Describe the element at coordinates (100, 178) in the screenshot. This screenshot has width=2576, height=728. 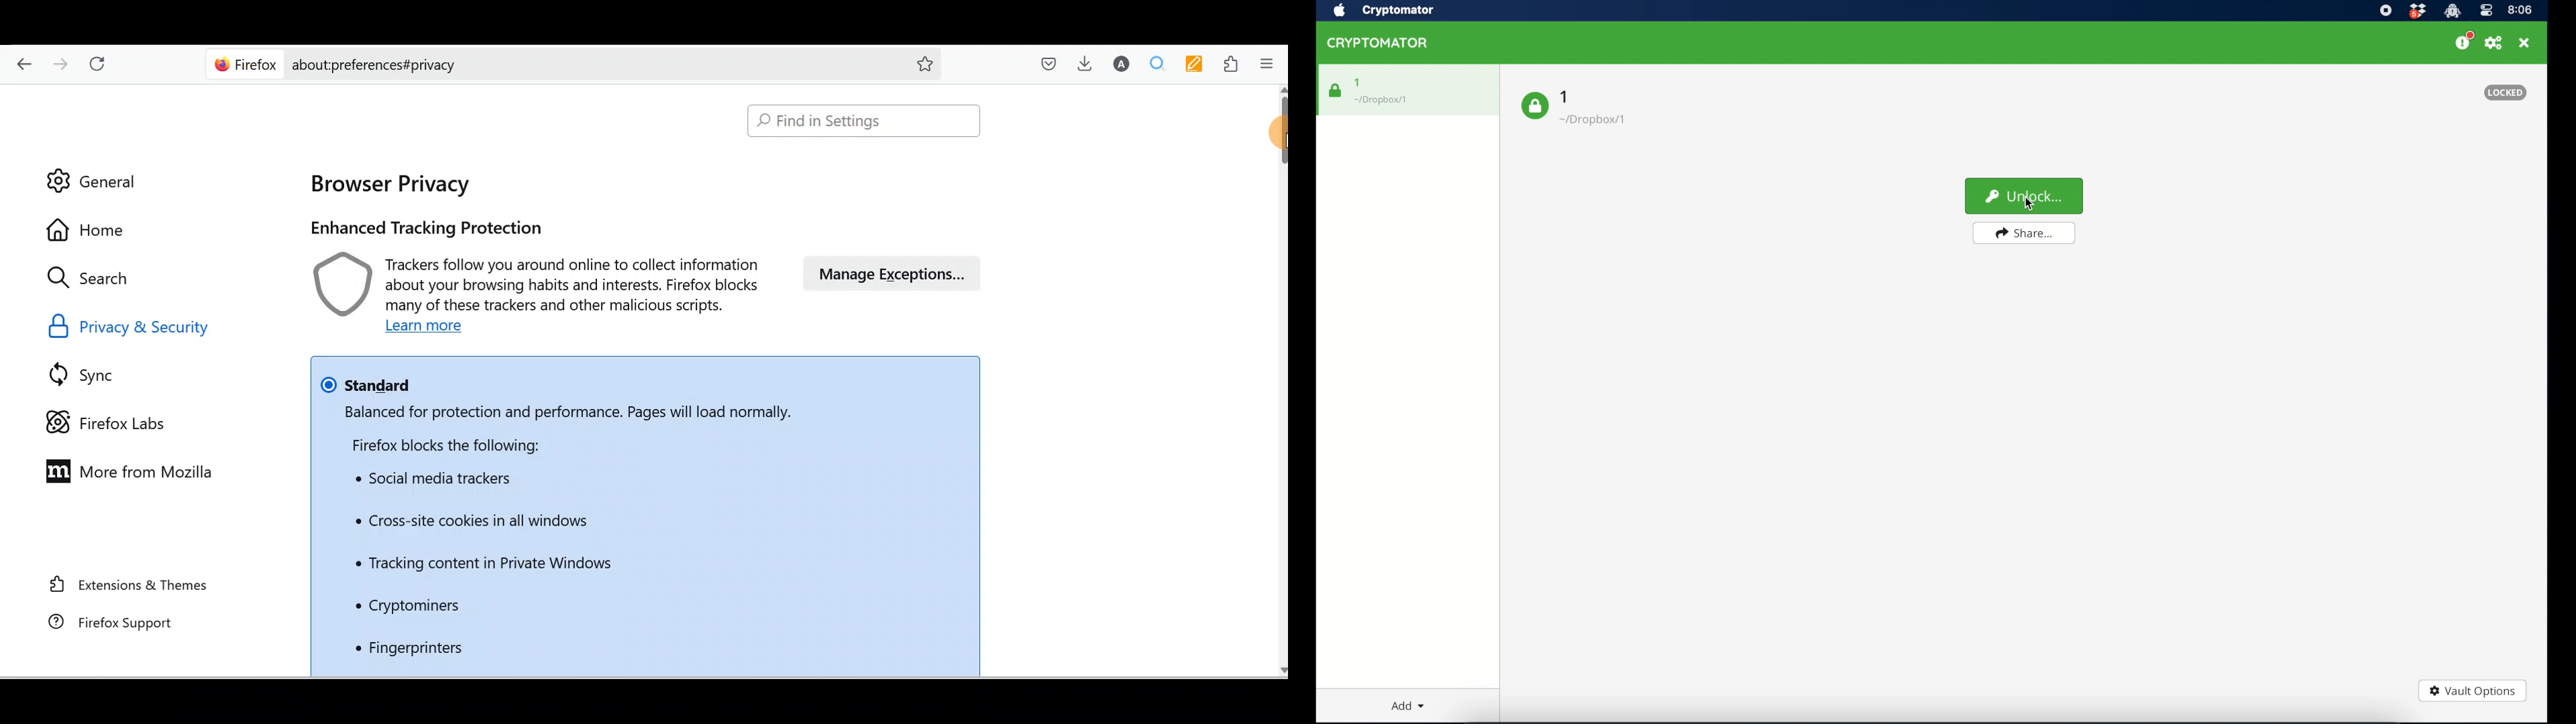
I see `General` at that location.